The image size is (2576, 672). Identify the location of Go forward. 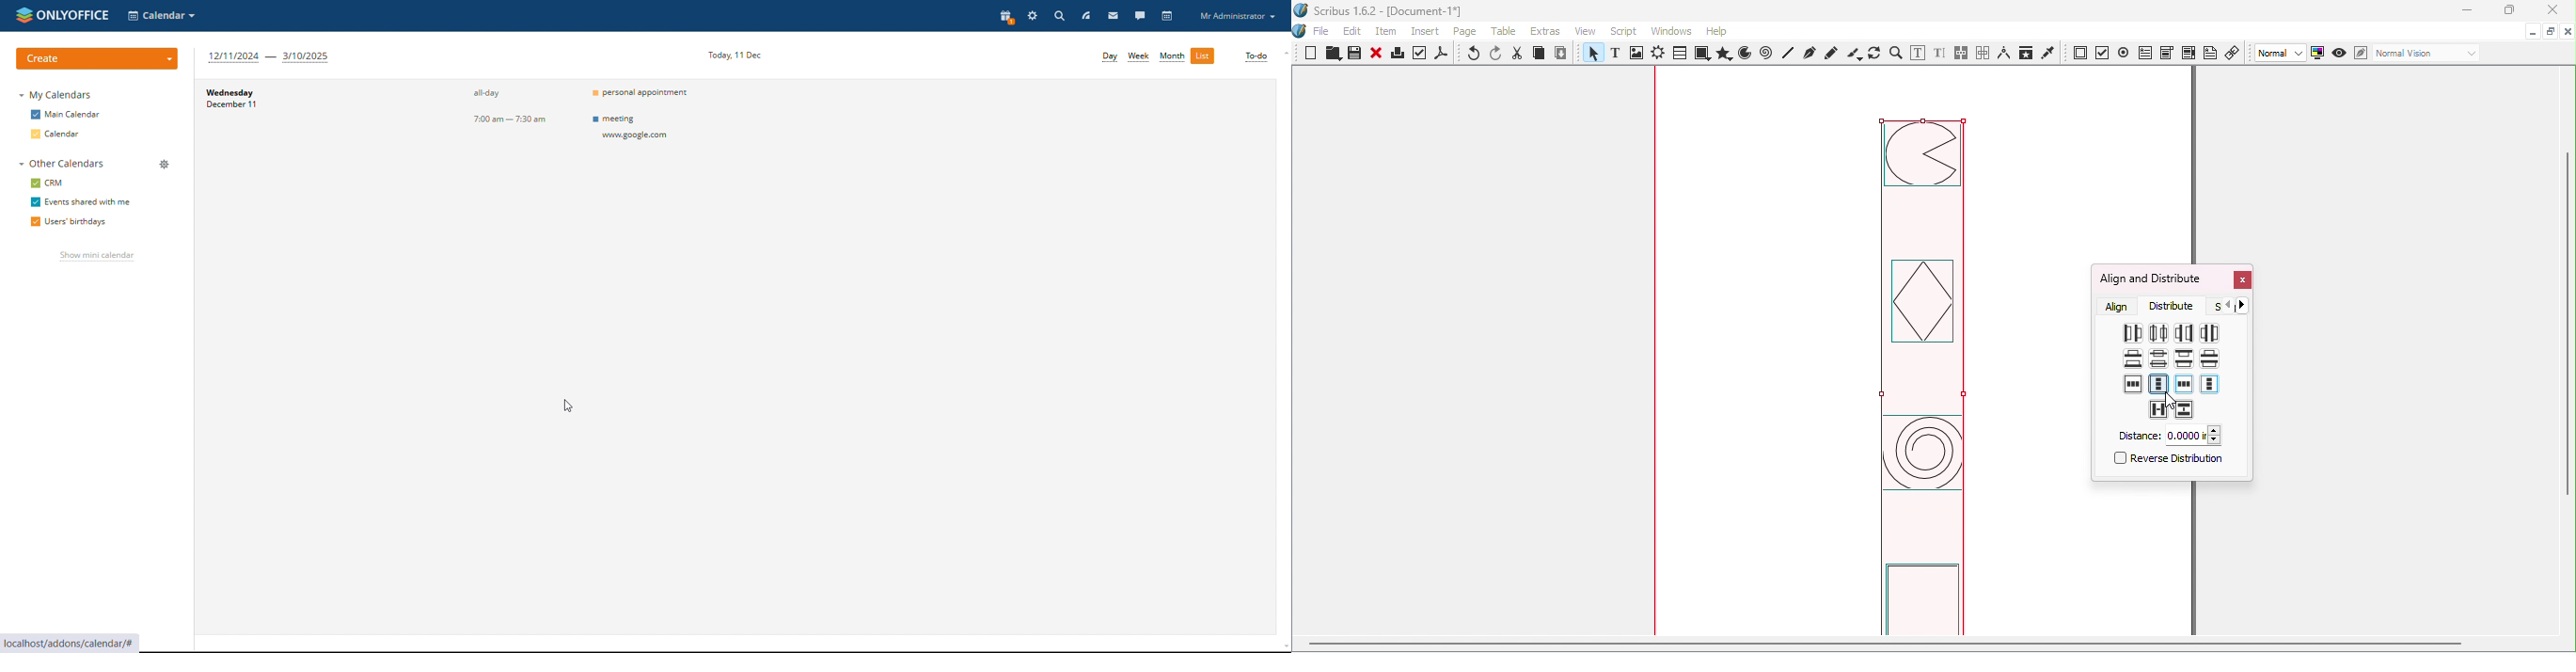
(2246, 305).